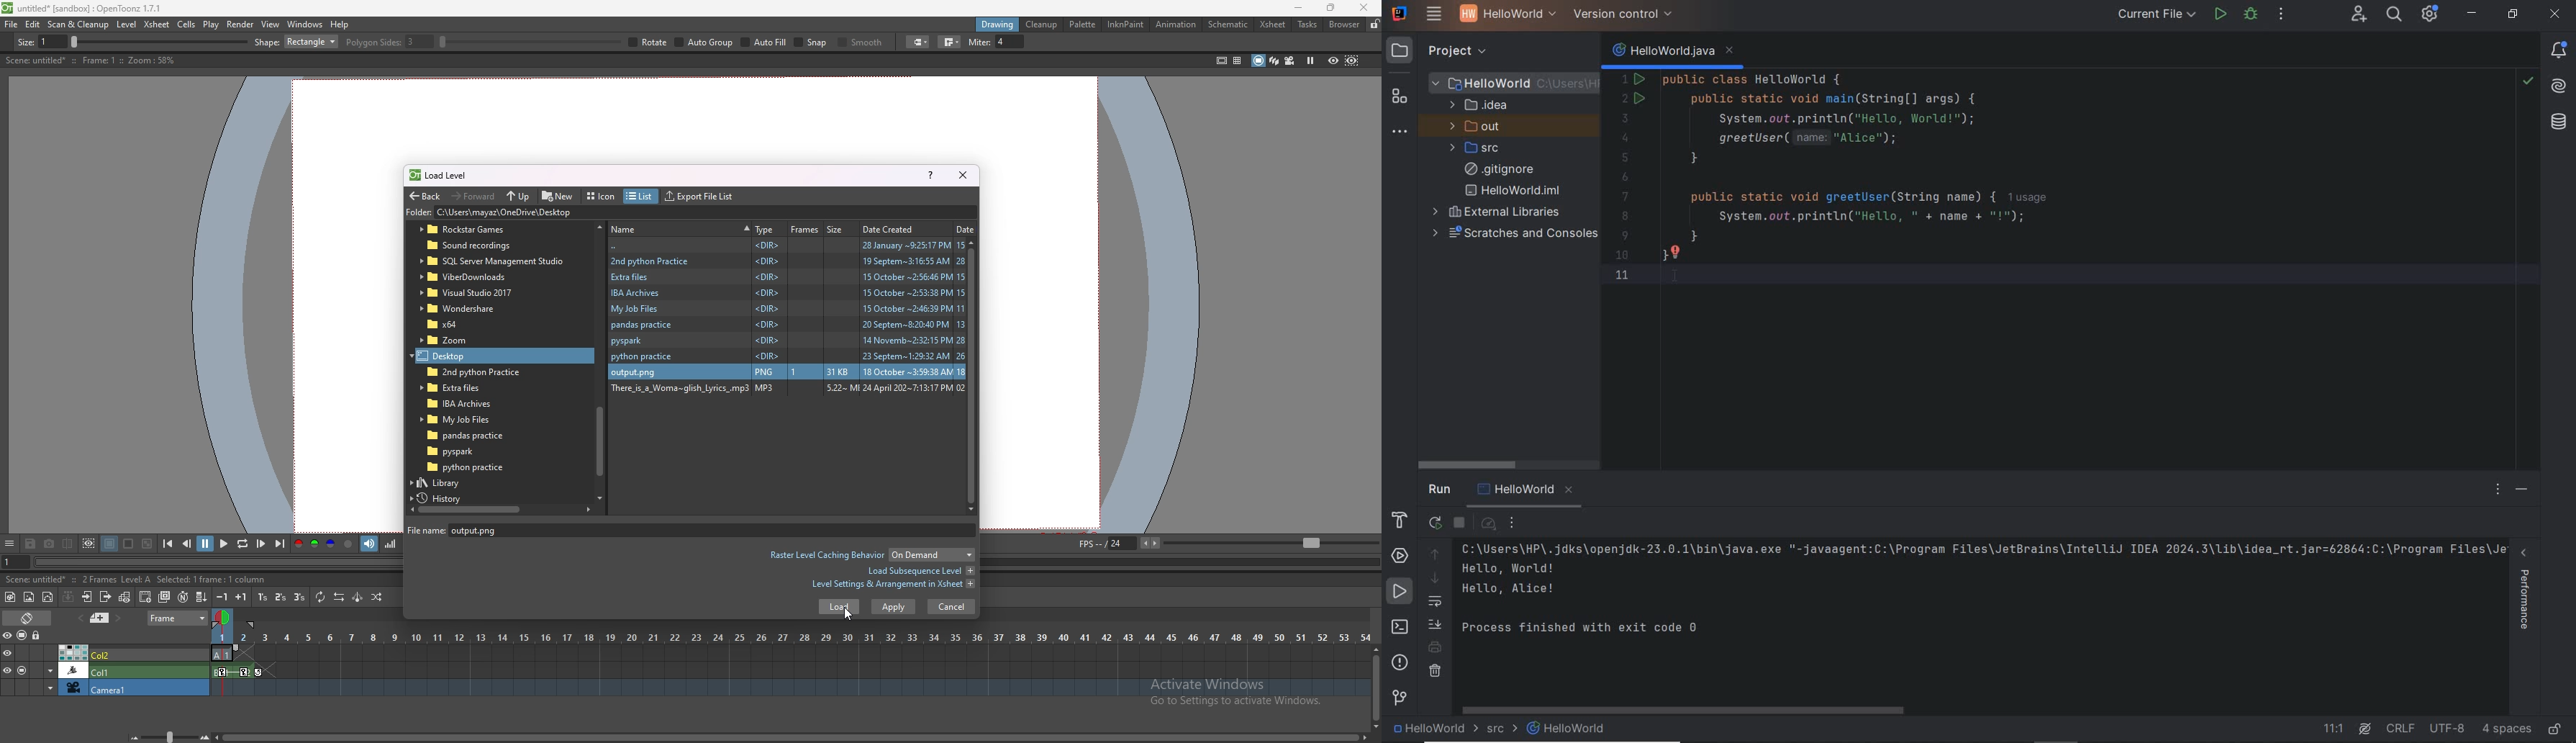 This screenshot has height=756, width=2576. I want to click on This output shows the successful execution of a Java program, printing "Hello, World!" and "Hello, Alice!". The process finished with exit code "0" confirming successful program completion without errors., so click(1980, 594).